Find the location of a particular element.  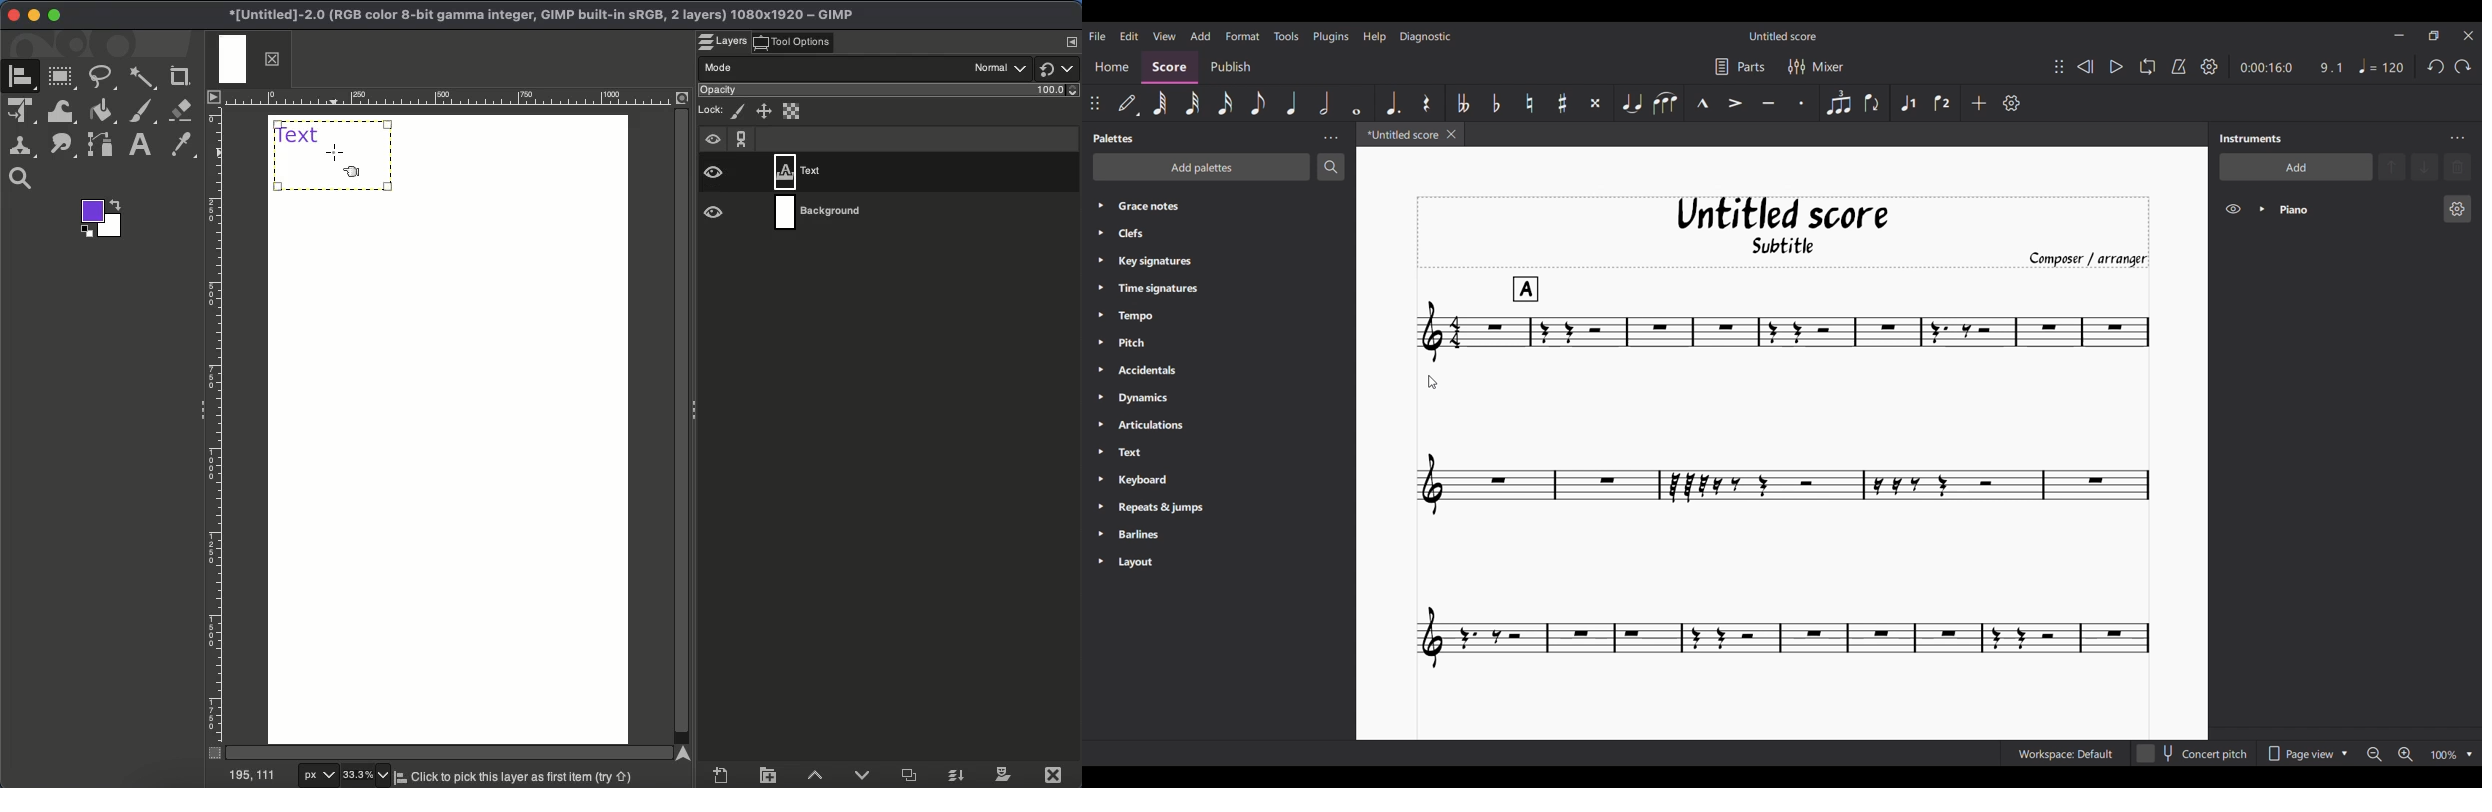

A is located at coordinates (24, 78).